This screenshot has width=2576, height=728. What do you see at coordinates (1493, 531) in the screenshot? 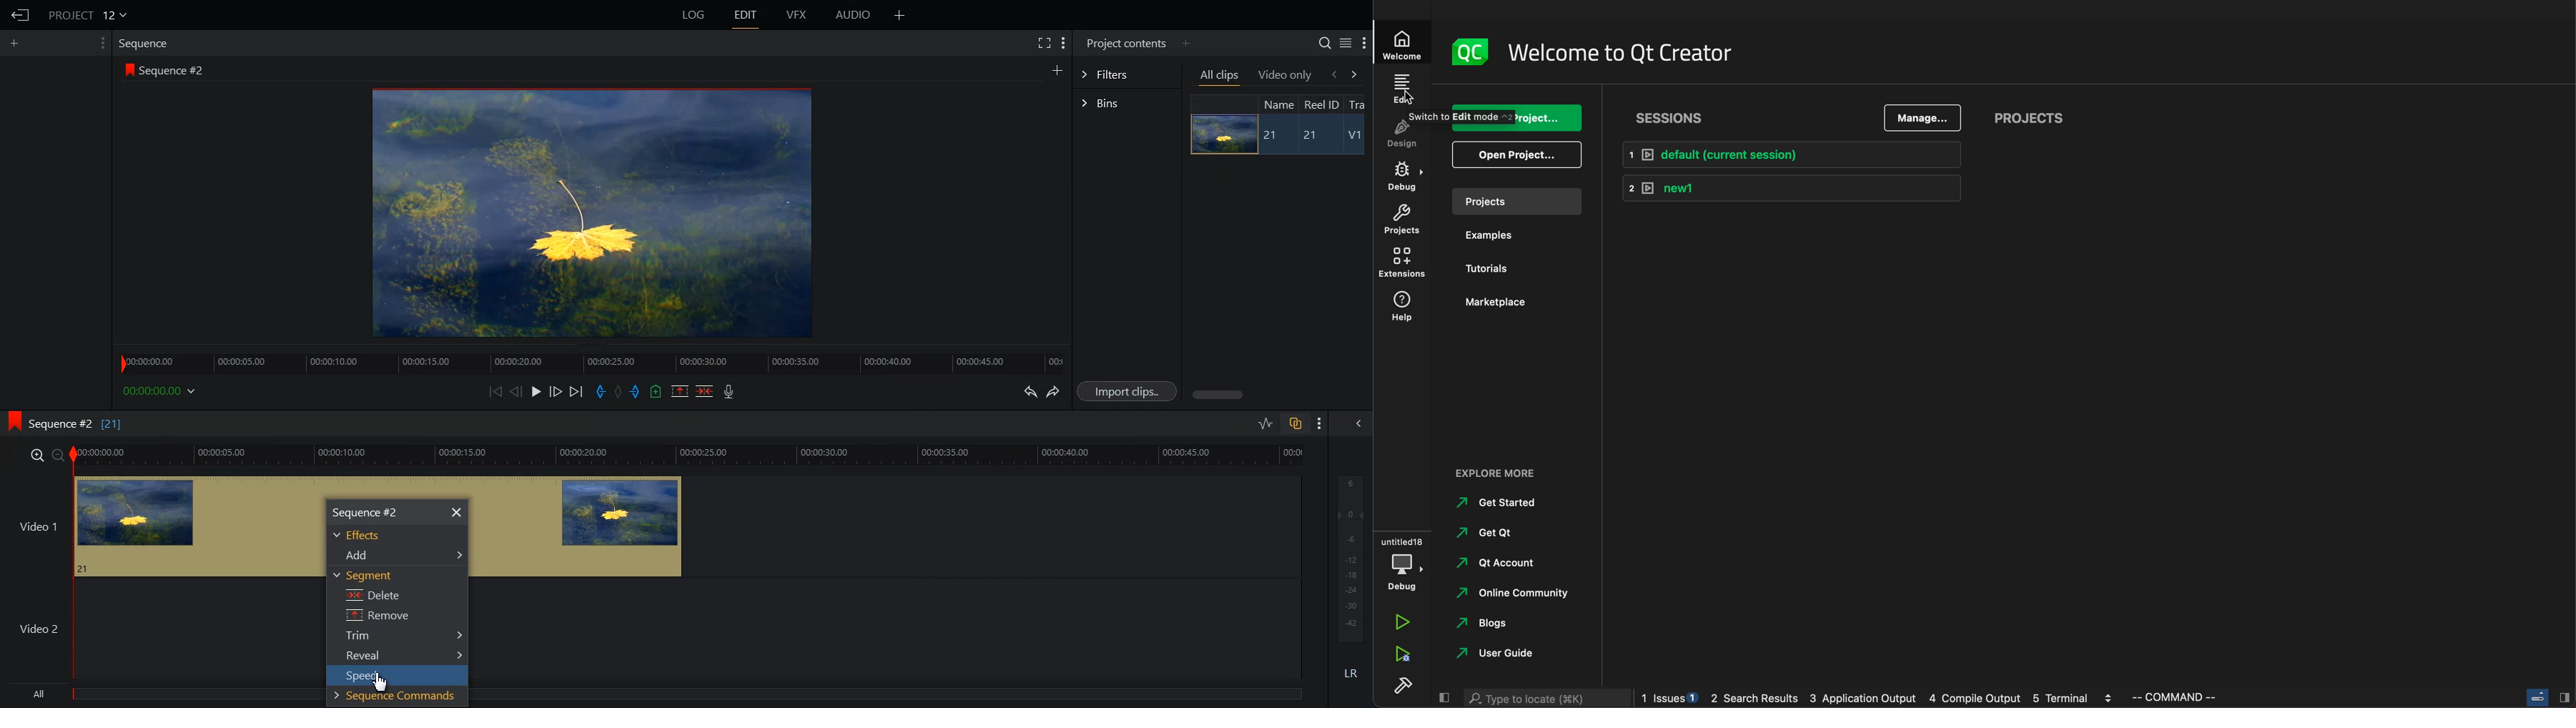
I see `get ` at bounding box center [1493, 531].